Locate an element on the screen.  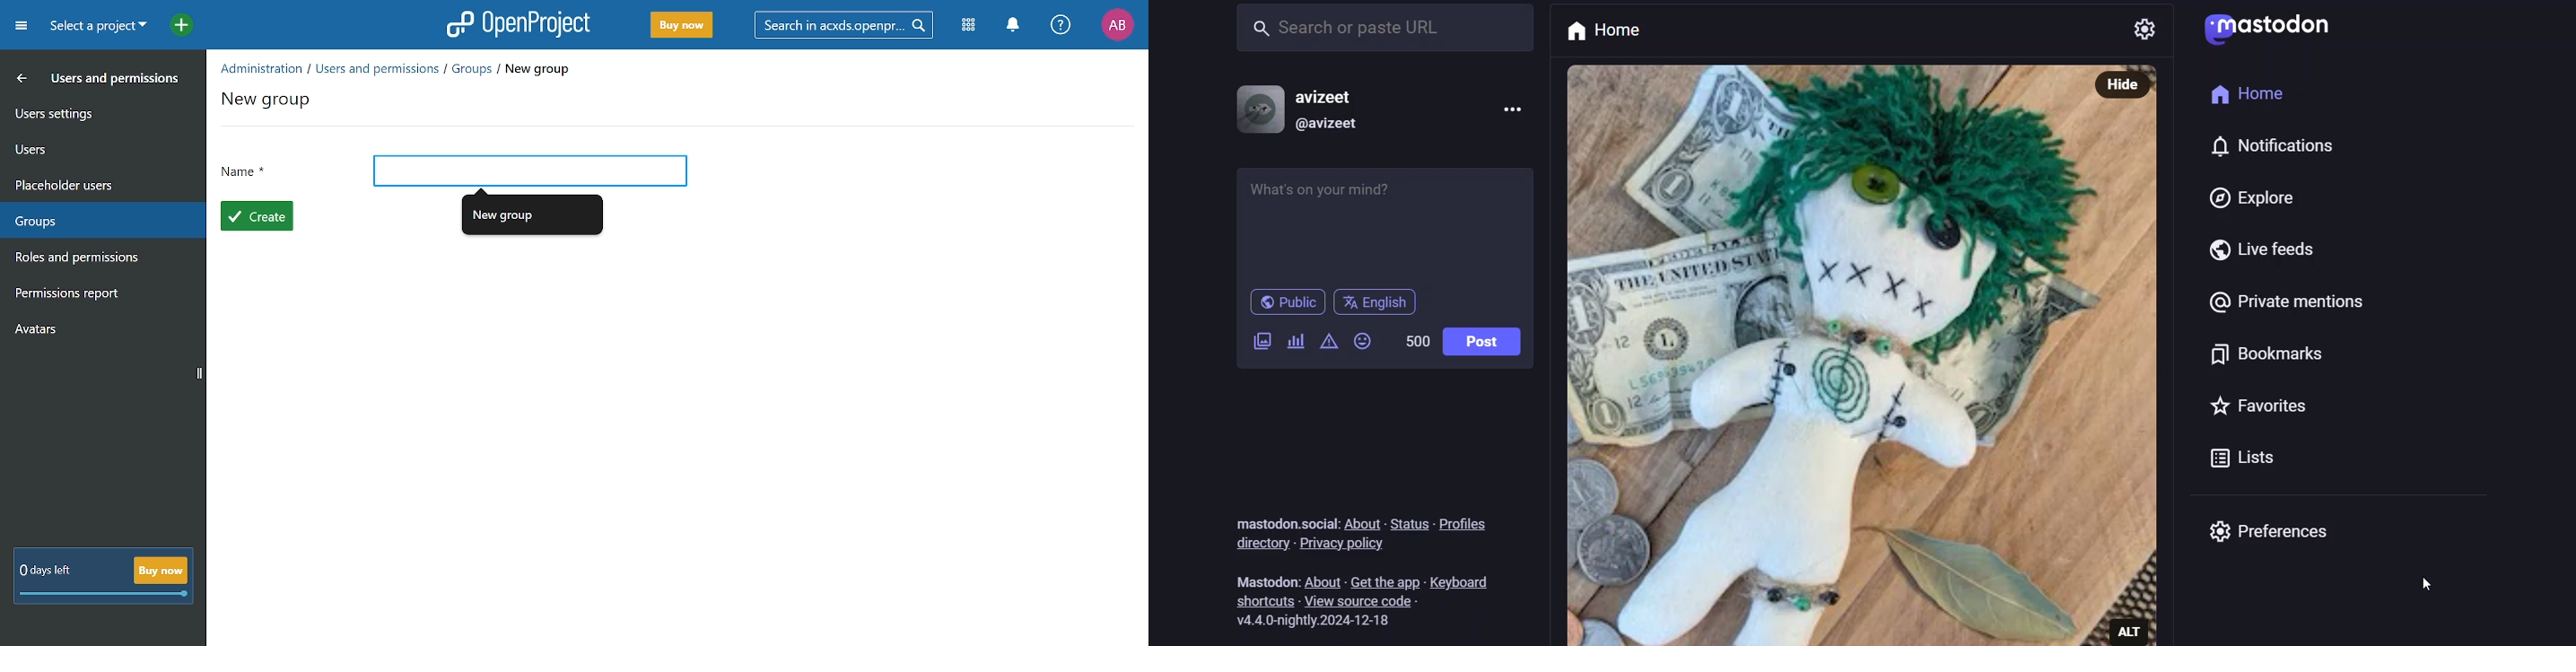
mastodon.social is located at coordinates (1283, 524).